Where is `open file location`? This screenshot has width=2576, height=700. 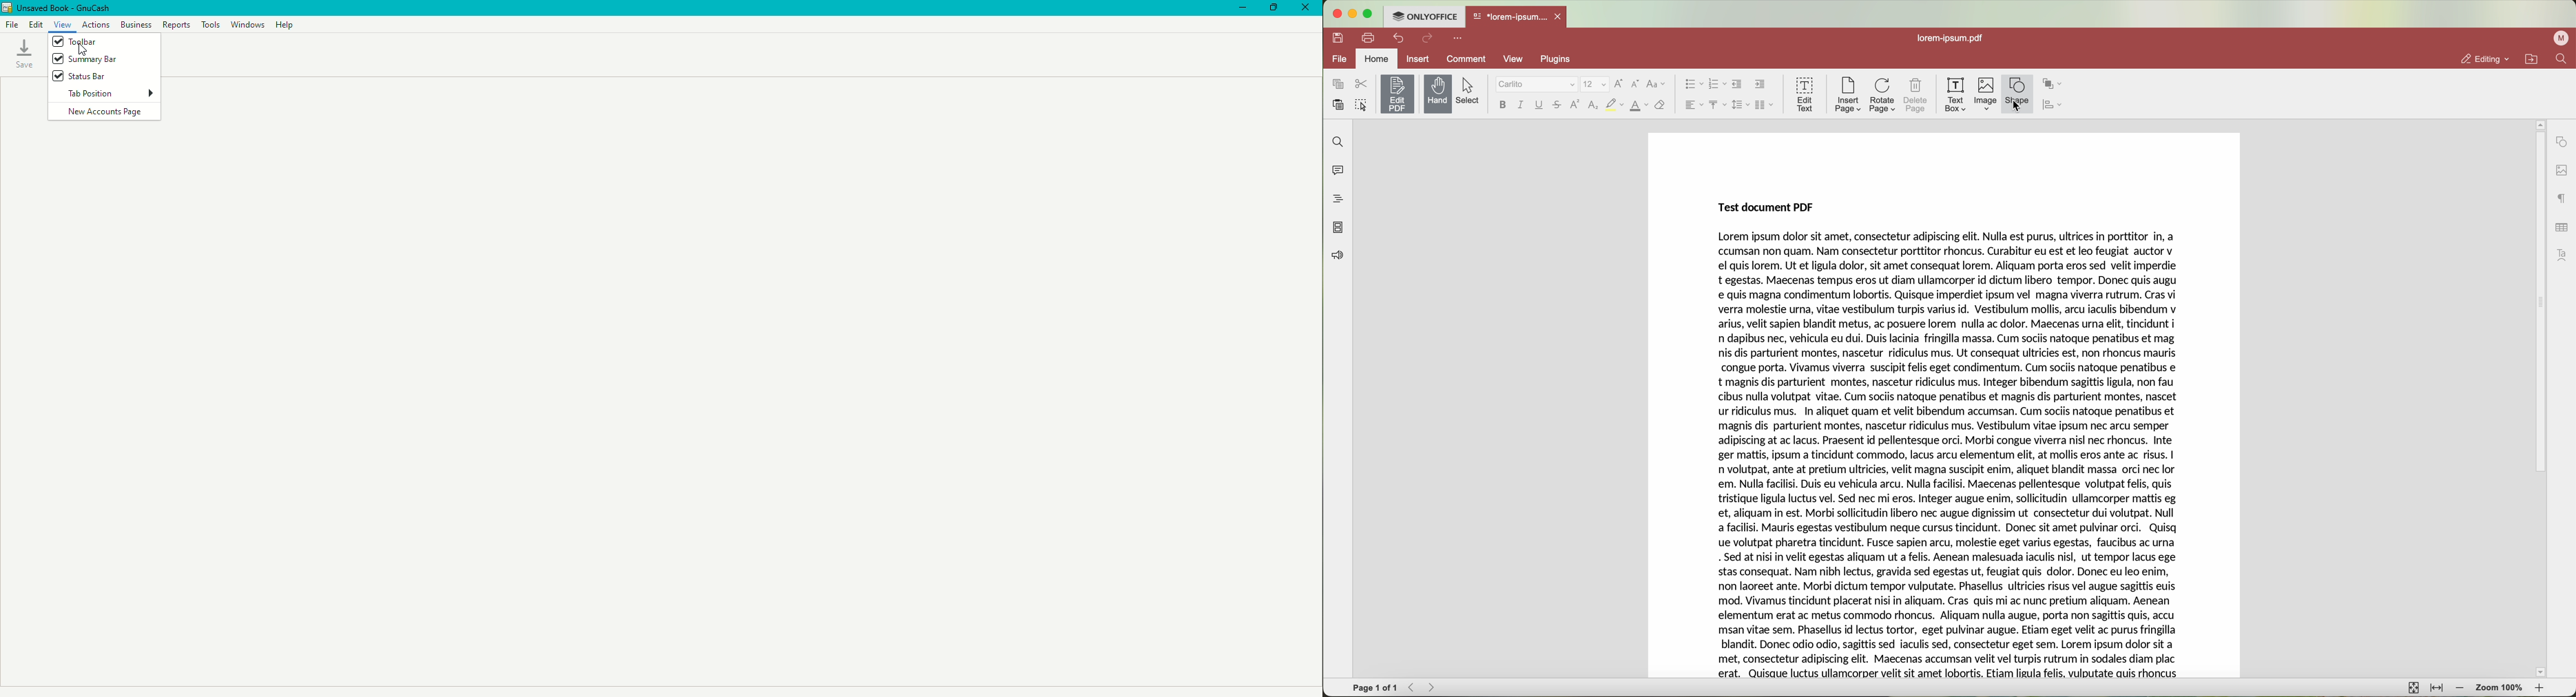
open file location is located at coordinates (2531, 59).